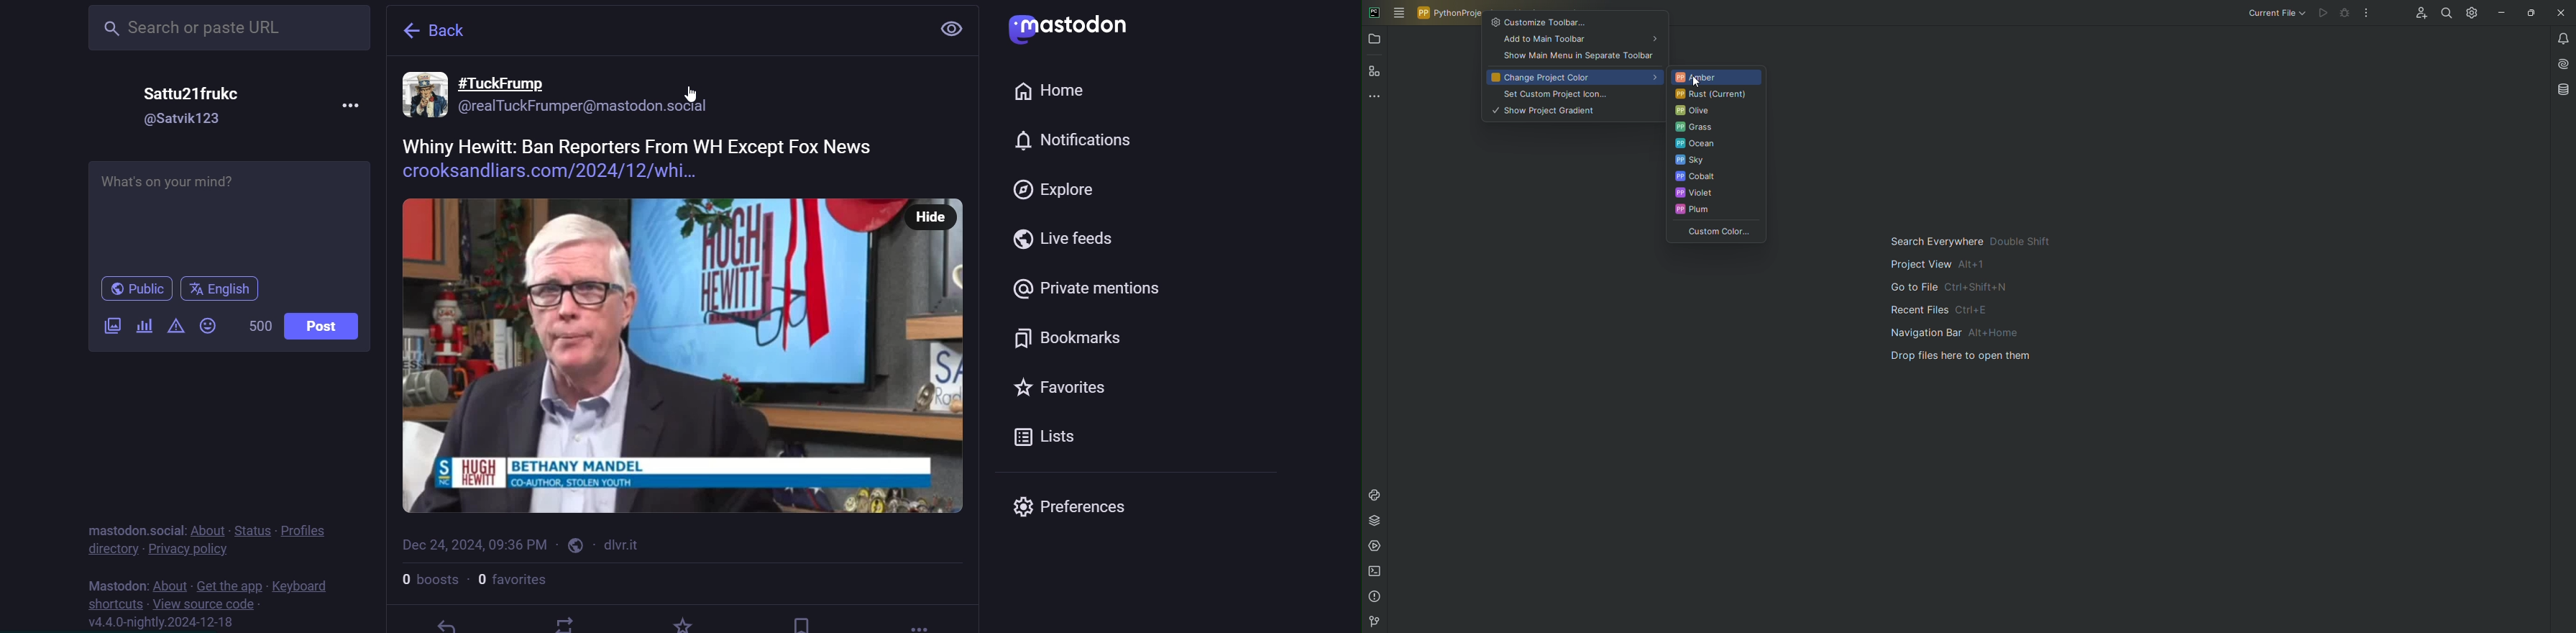 The image size is (2576, 644). What do you see at coordinates (1065, 241) in the screenshot?
I see `live feed` at bounding box center [1065, 241].